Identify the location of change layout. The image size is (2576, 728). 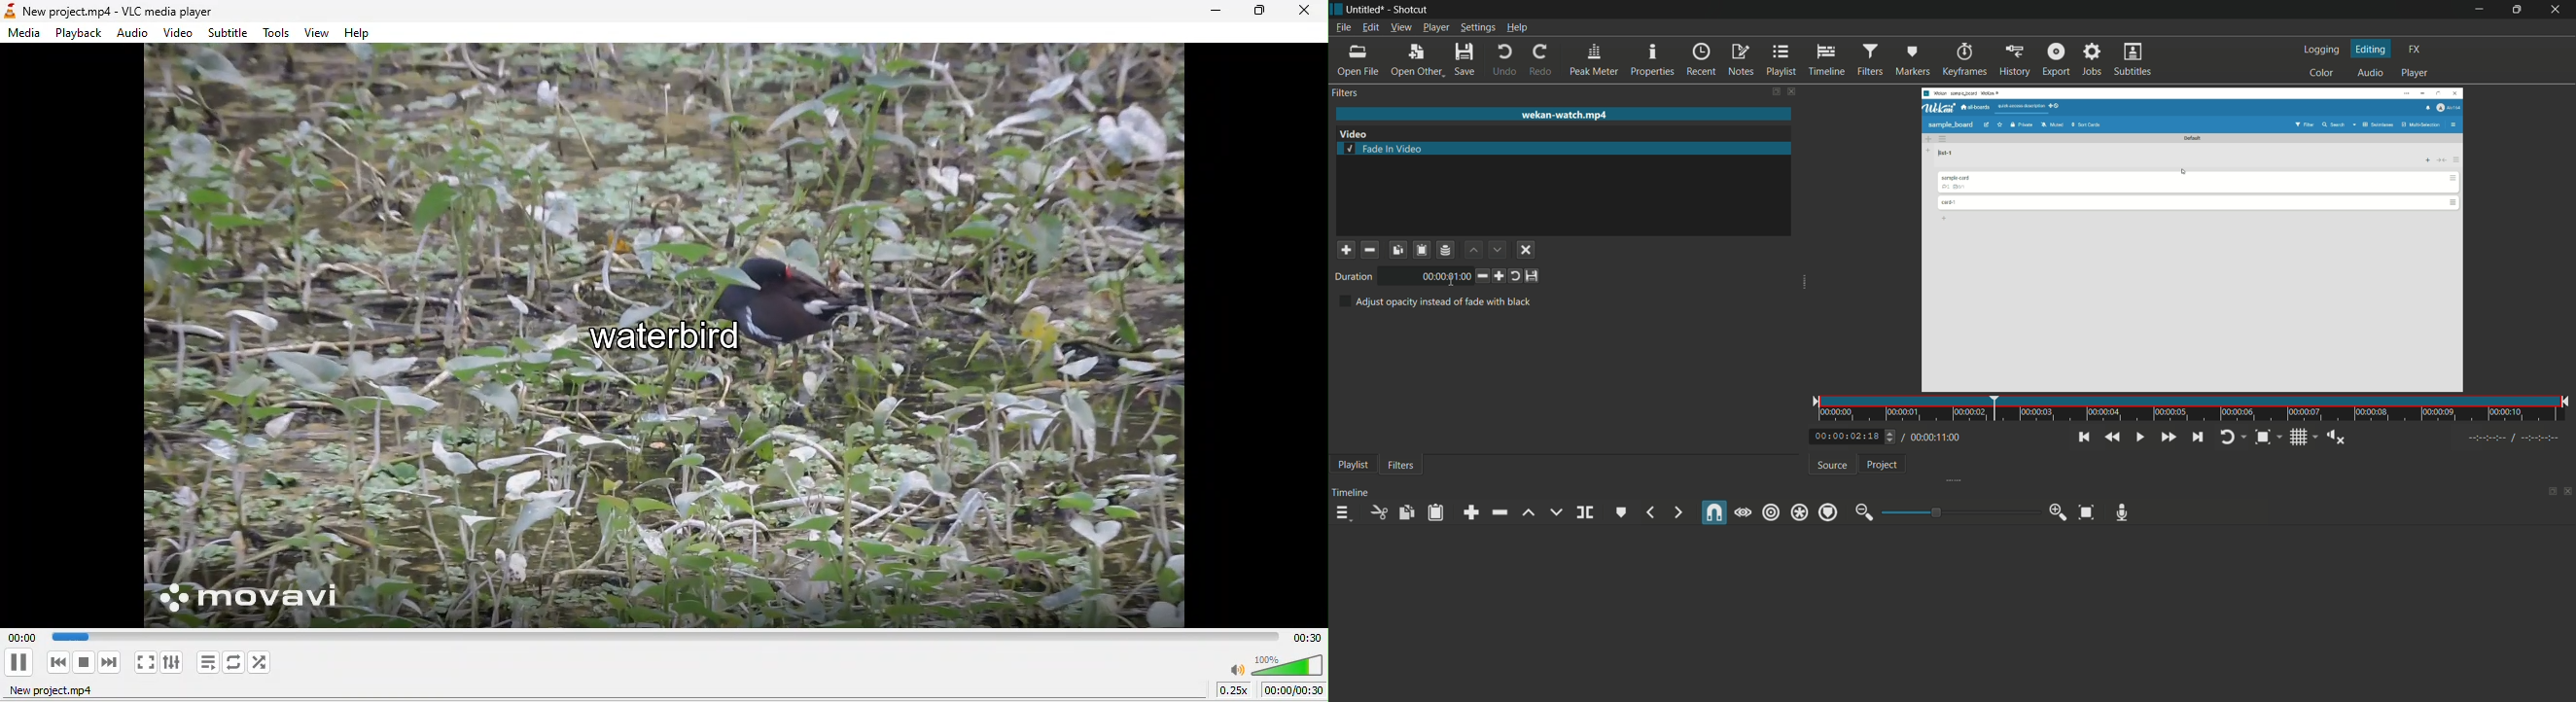
(2551, 490).